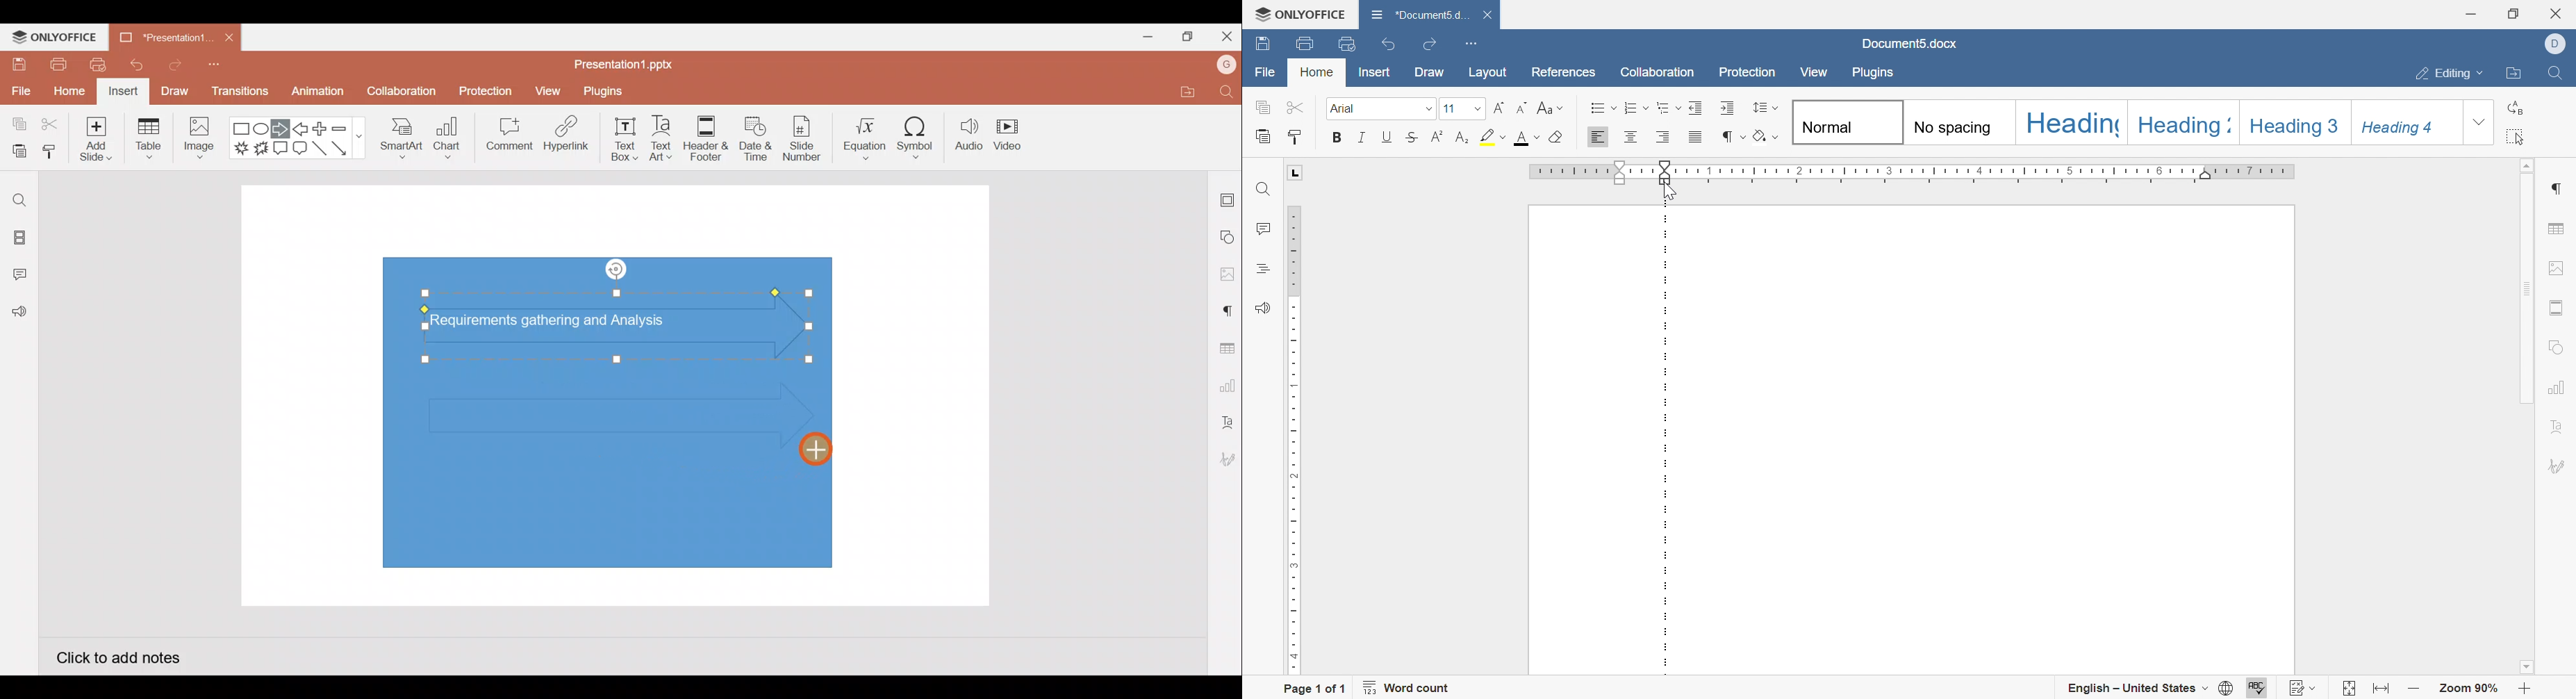 The height and width of the screenshot is (700, 2576). I want to click on minimize, so click(2472, 13).